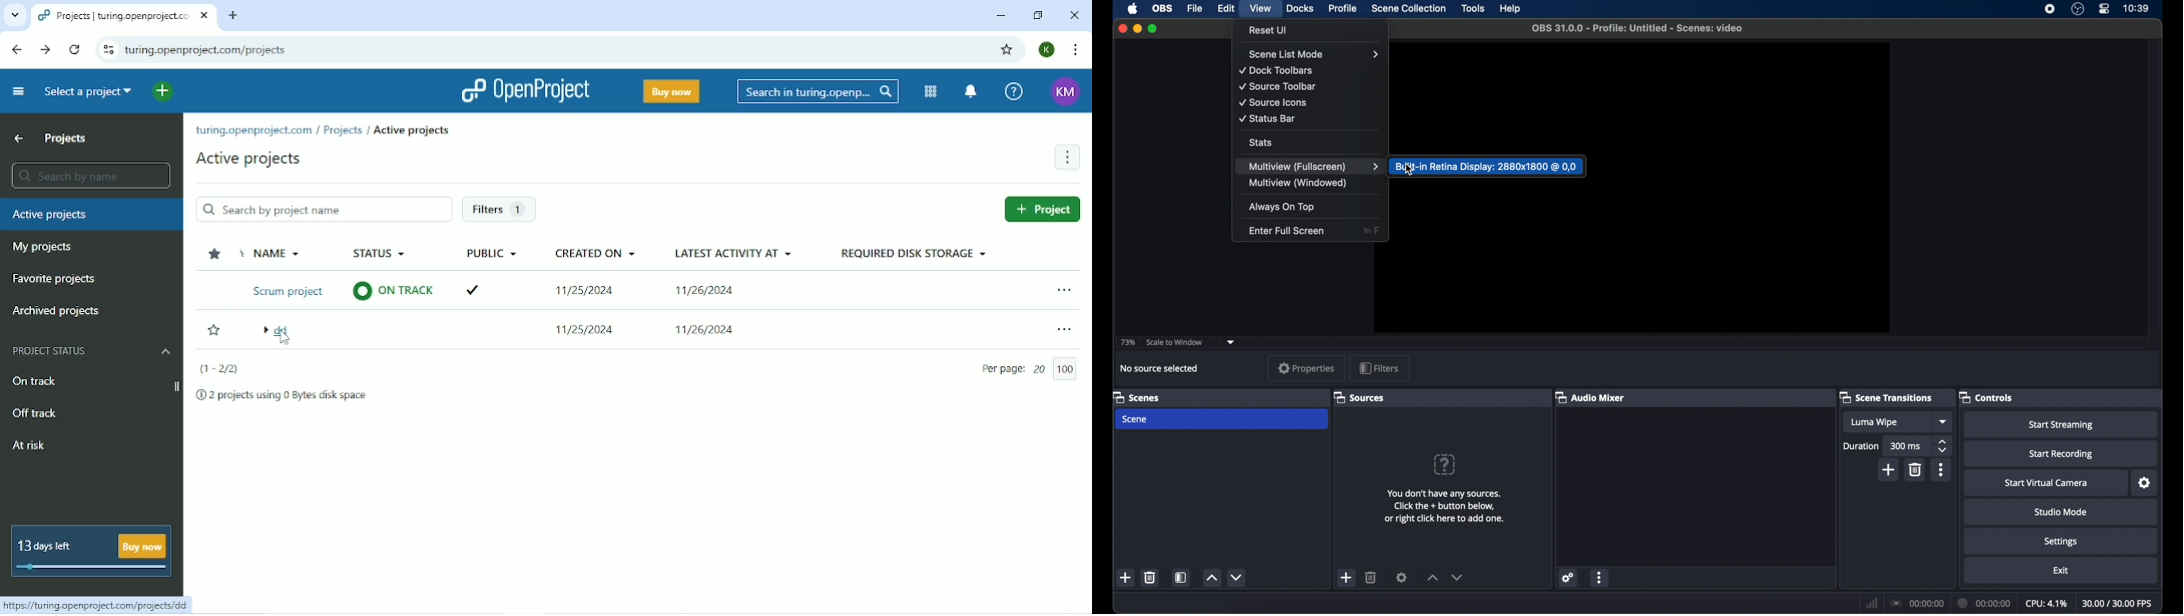 The width and height of the screenshot is (2184, 616). I want to click on You don't have any sources.
Click the + button below,
or right click here to add one., so click(1443, 507).